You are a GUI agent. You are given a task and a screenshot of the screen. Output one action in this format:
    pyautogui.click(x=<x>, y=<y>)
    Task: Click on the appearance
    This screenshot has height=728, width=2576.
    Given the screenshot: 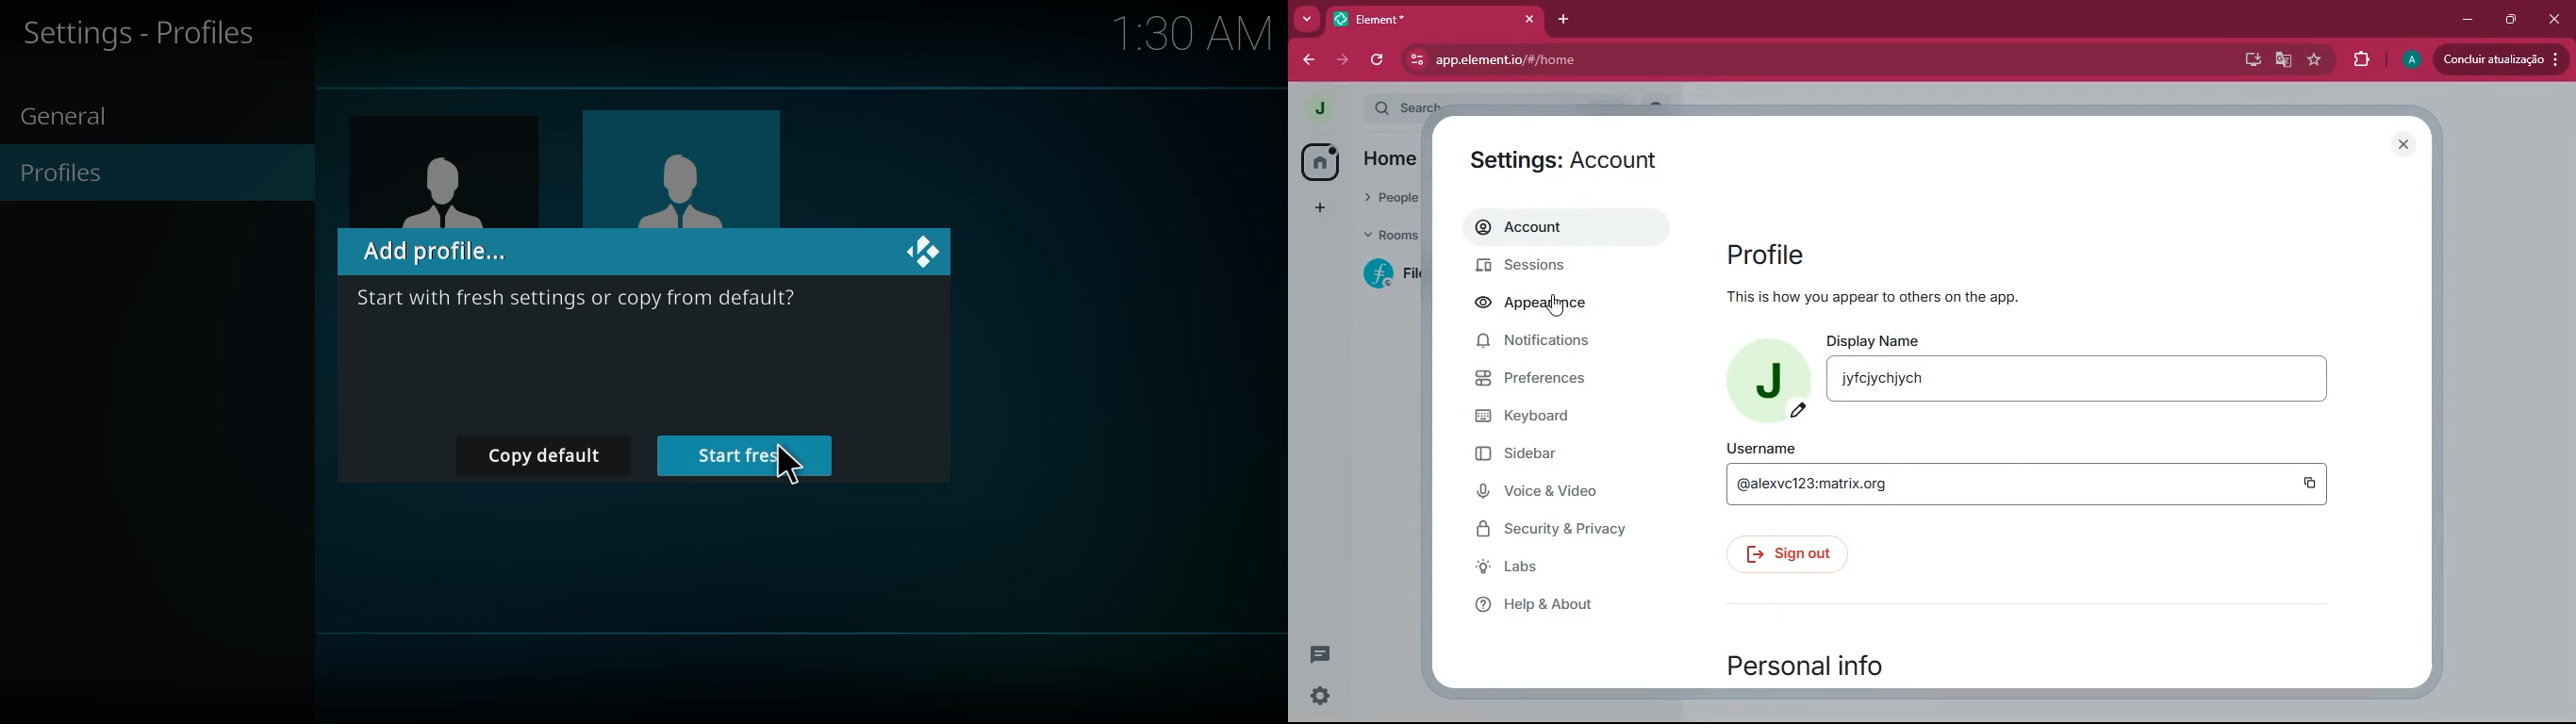 What is the action you would take?
    pyautogui.click(x=1538, y=305)
    